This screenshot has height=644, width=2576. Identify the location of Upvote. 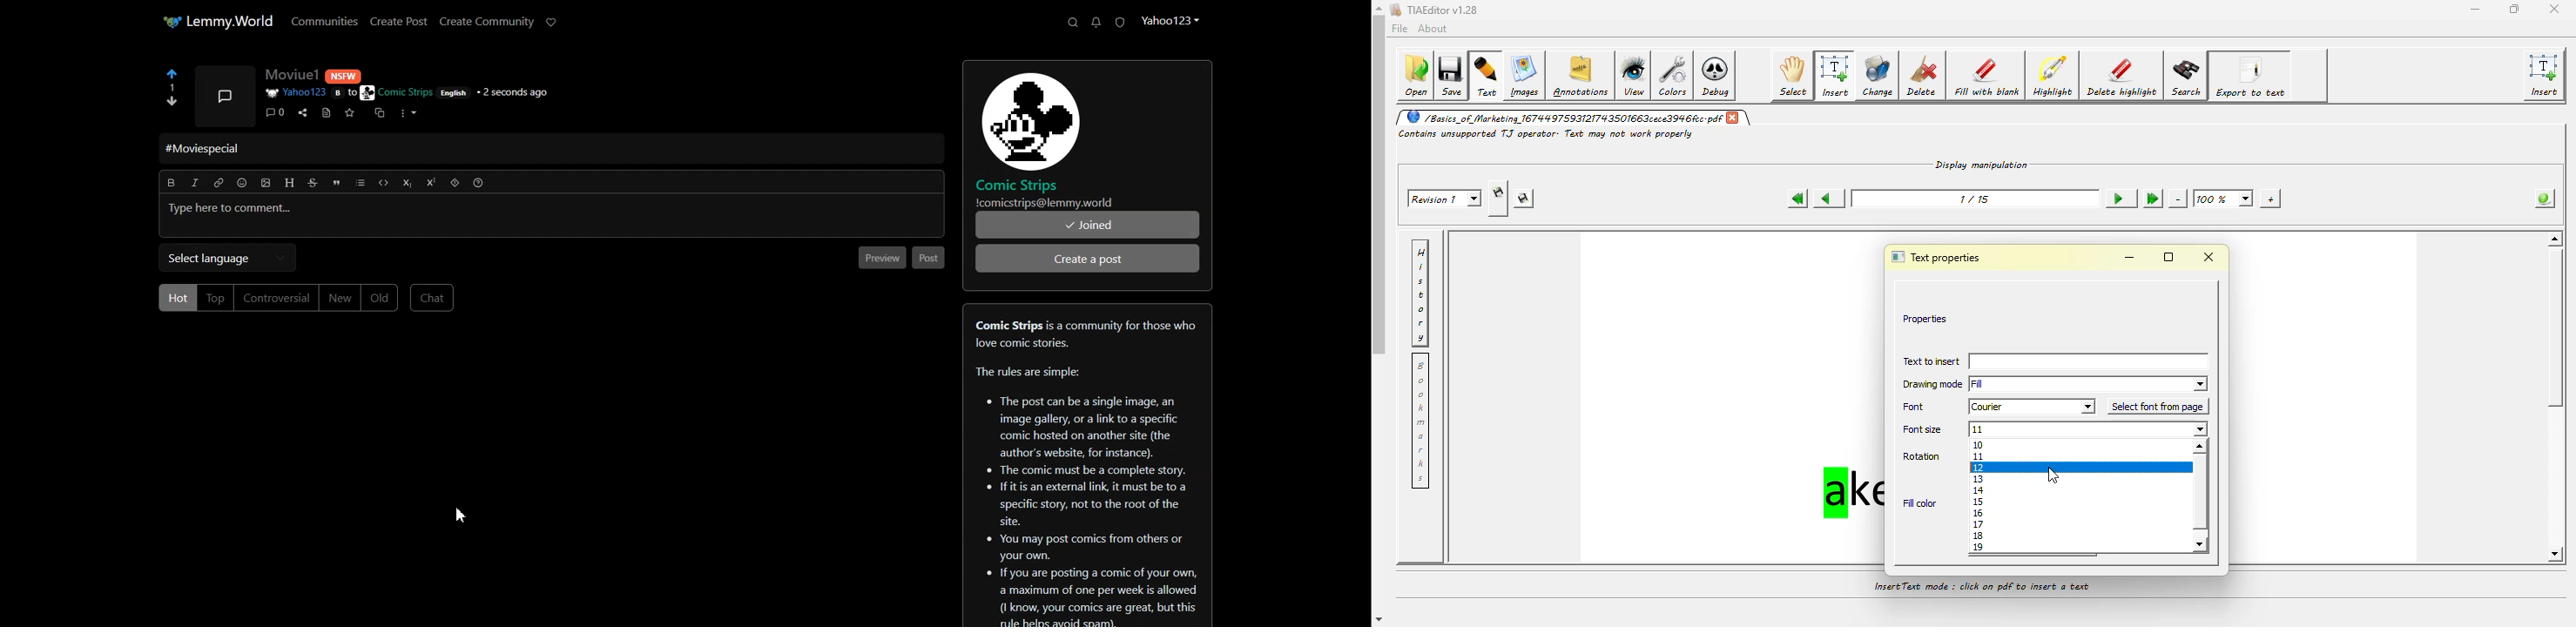
(170, 80).